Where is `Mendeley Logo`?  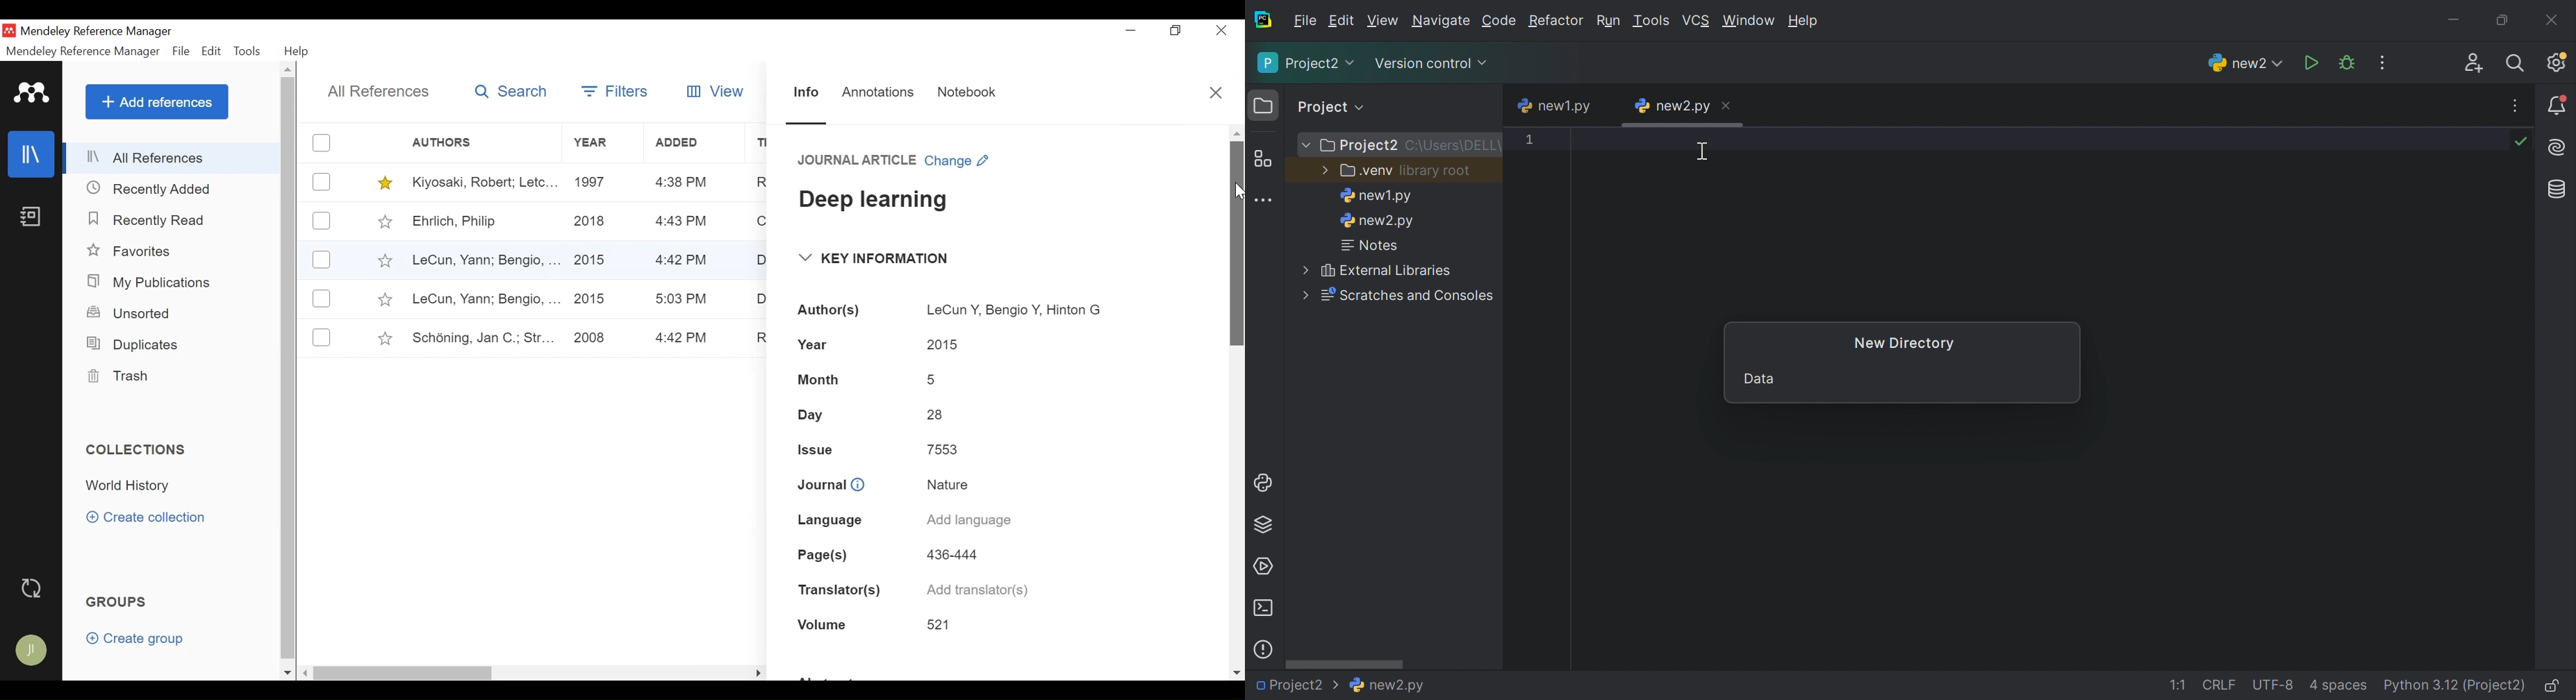 Mendeley Logo is located at coordinates (32, 95).